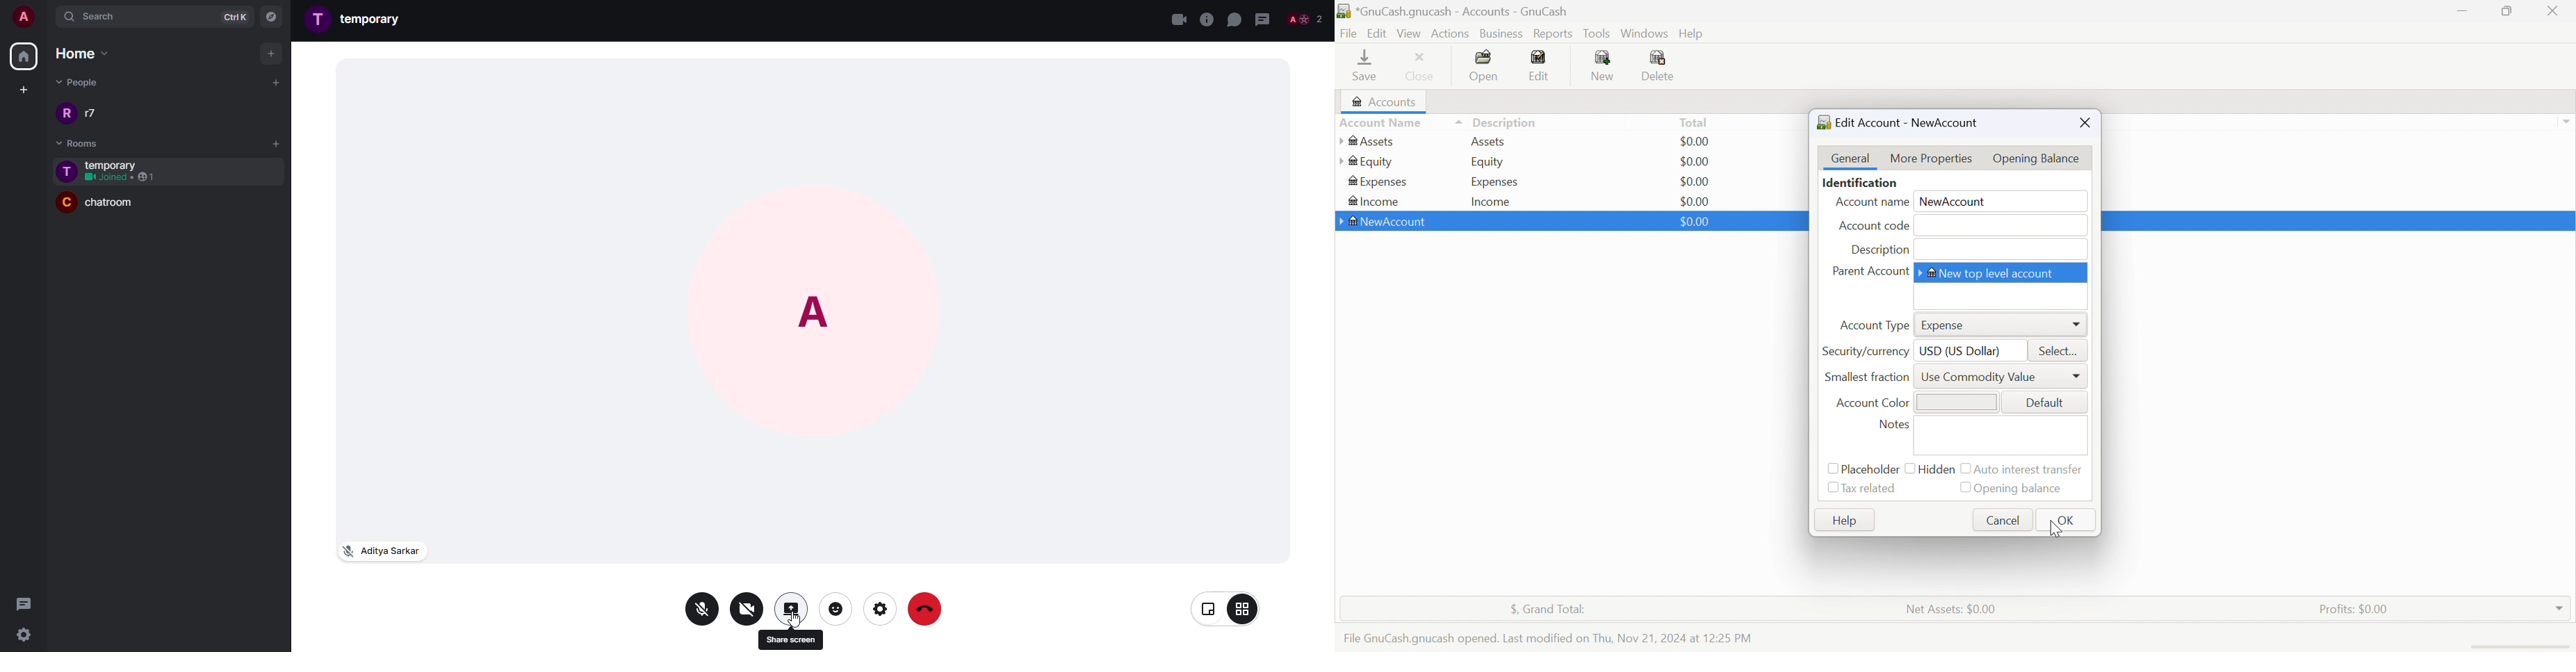 This screenshot has height=672, width=2576. Describe the element at coordinates (1410, 33) in the screenshot. I see `Vies` at that location.